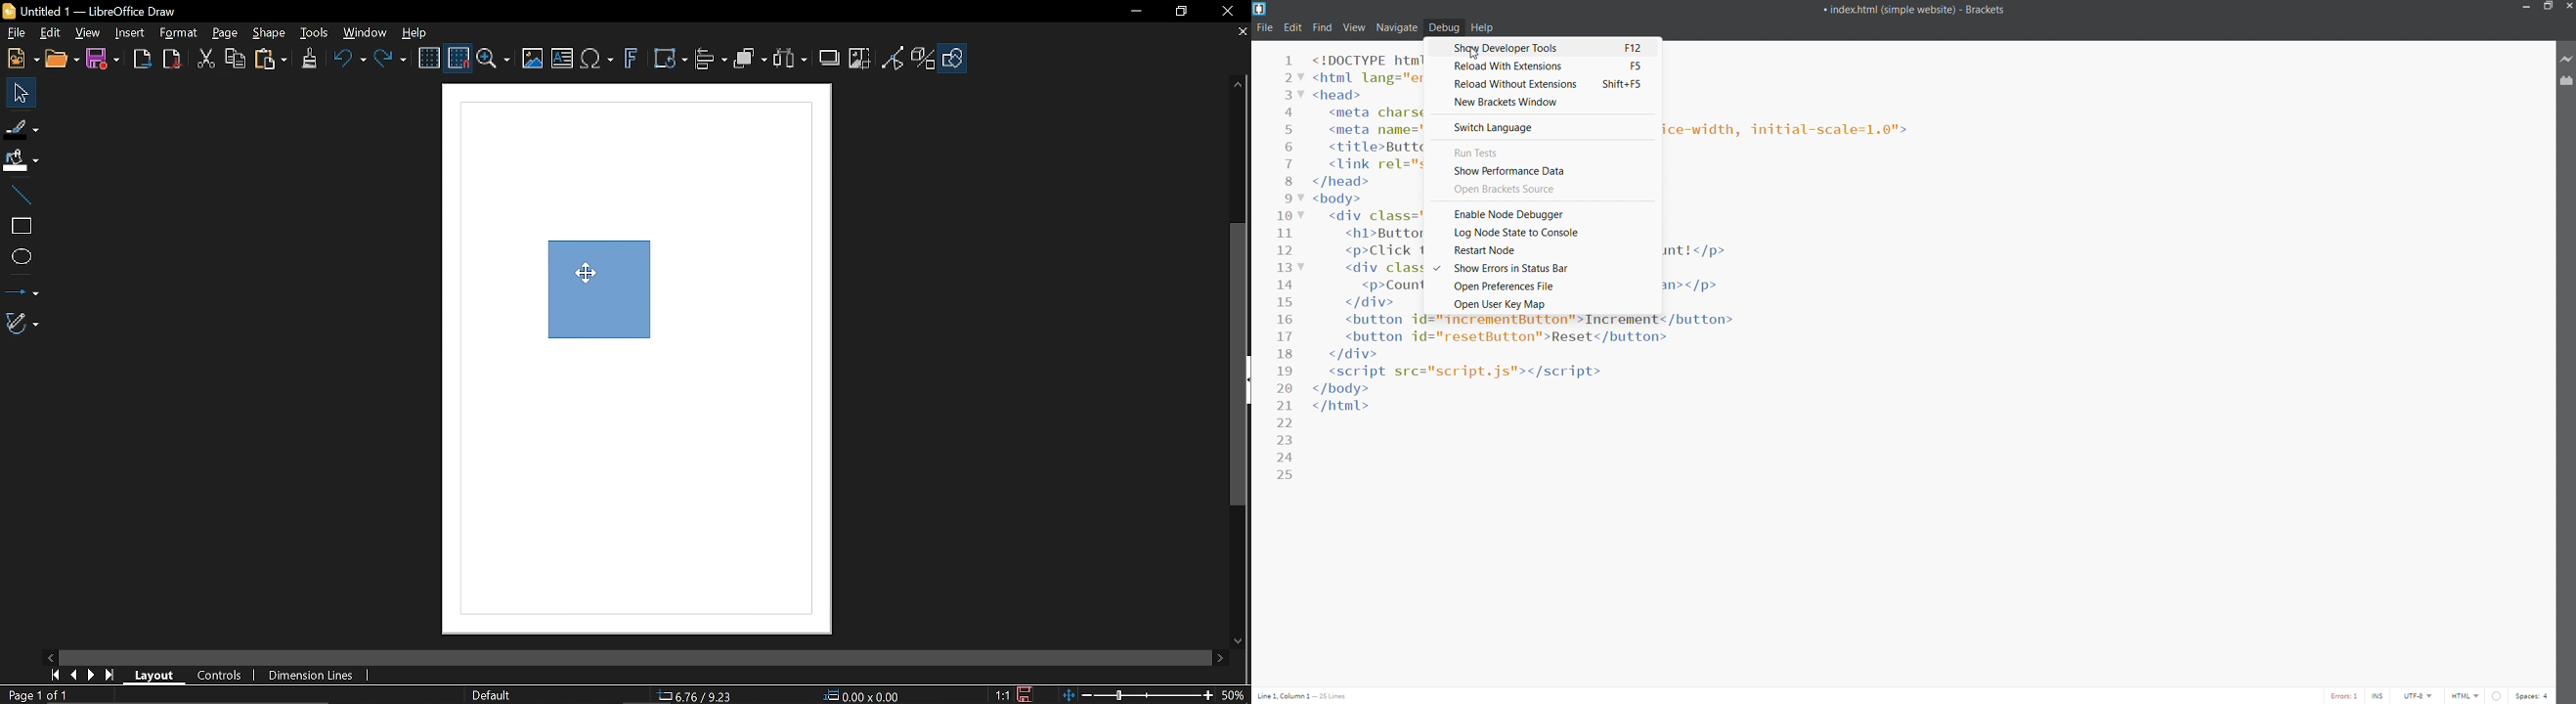  Describe the element at coordinates (1244, 640) in the screenshot. I see `MOve down` at that location.